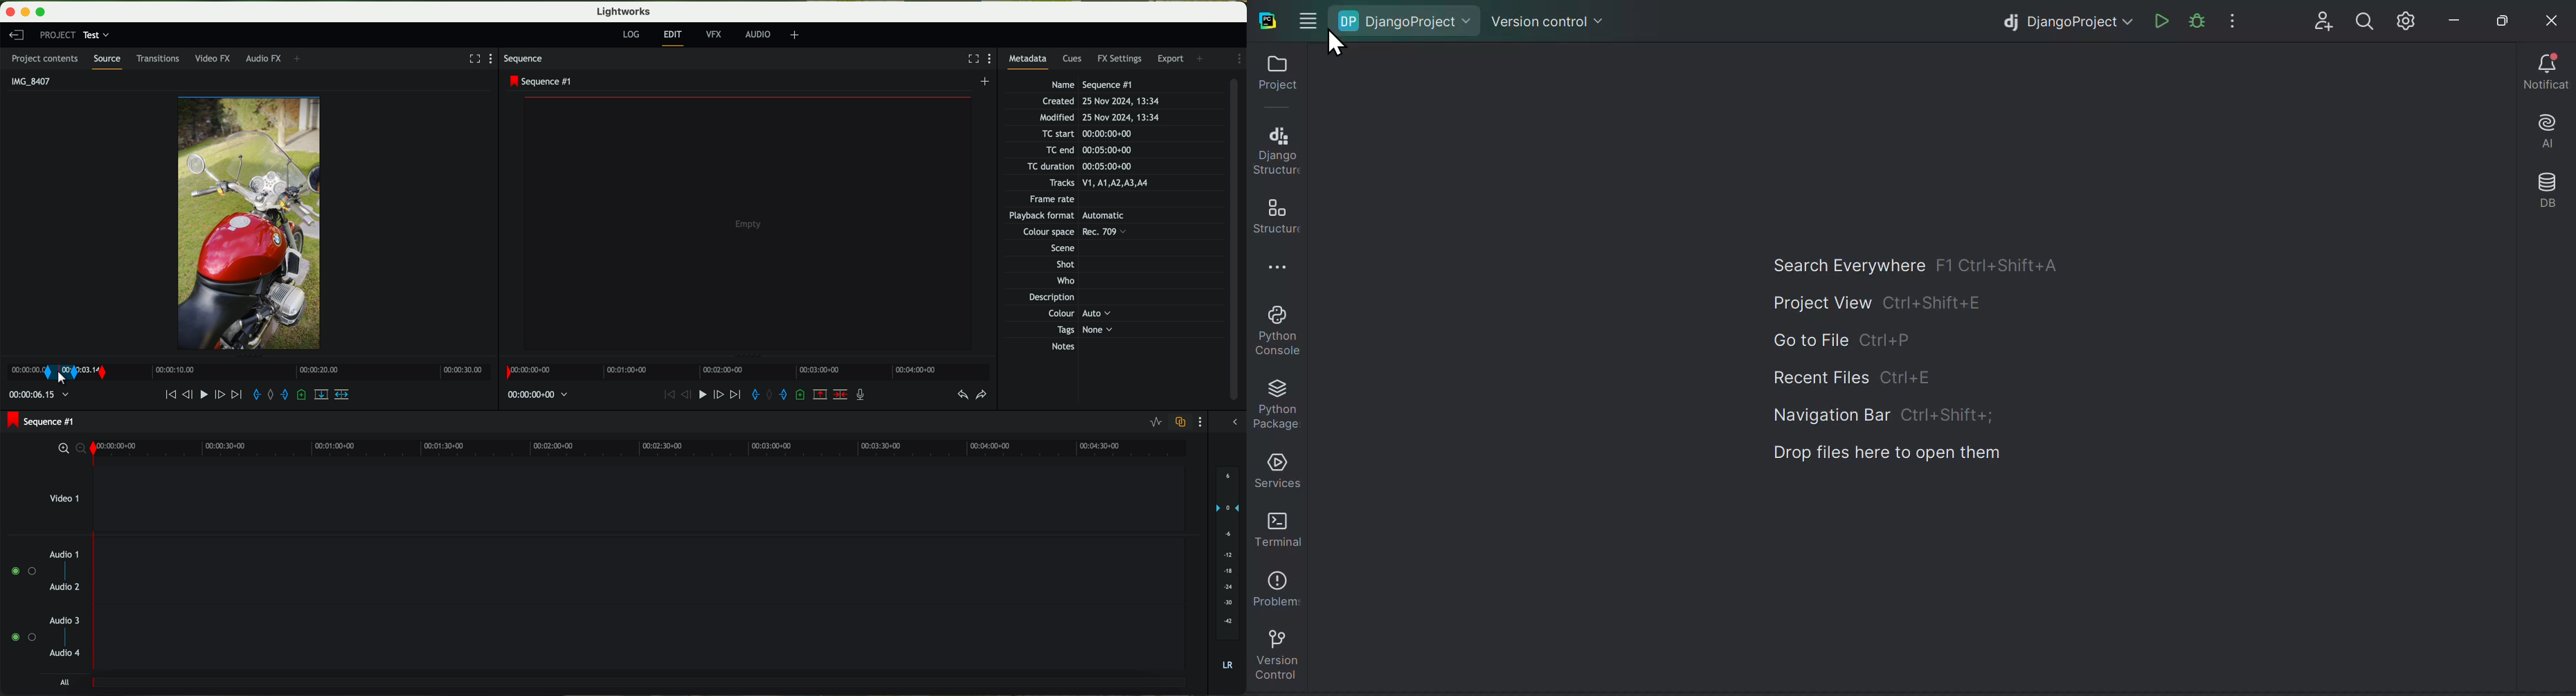 The width and height of the screenshot is (2576, 700). I want to click on audio FX, so click(262, 59).